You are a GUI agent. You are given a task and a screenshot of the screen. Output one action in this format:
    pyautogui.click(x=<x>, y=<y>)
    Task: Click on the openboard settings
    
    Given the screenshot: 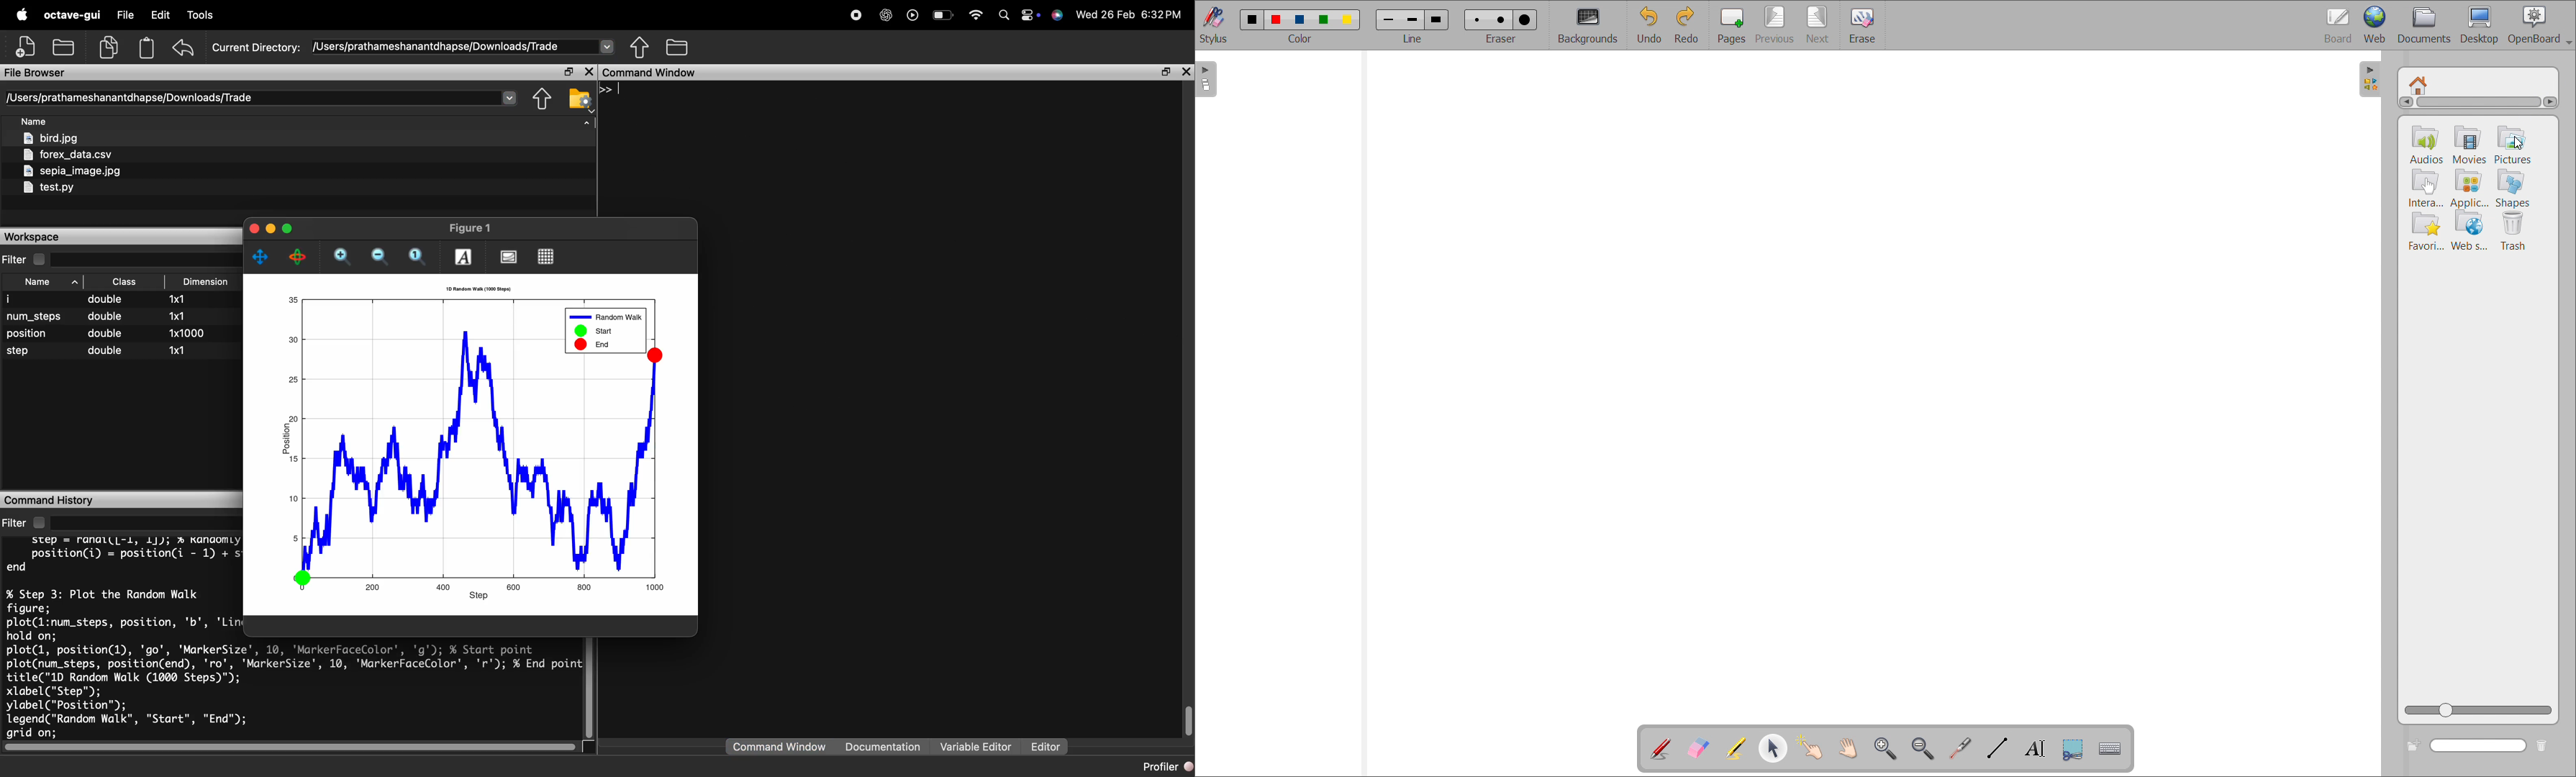 What is the action you would take?
    pyautogui.click(x=2539, y=25)
    